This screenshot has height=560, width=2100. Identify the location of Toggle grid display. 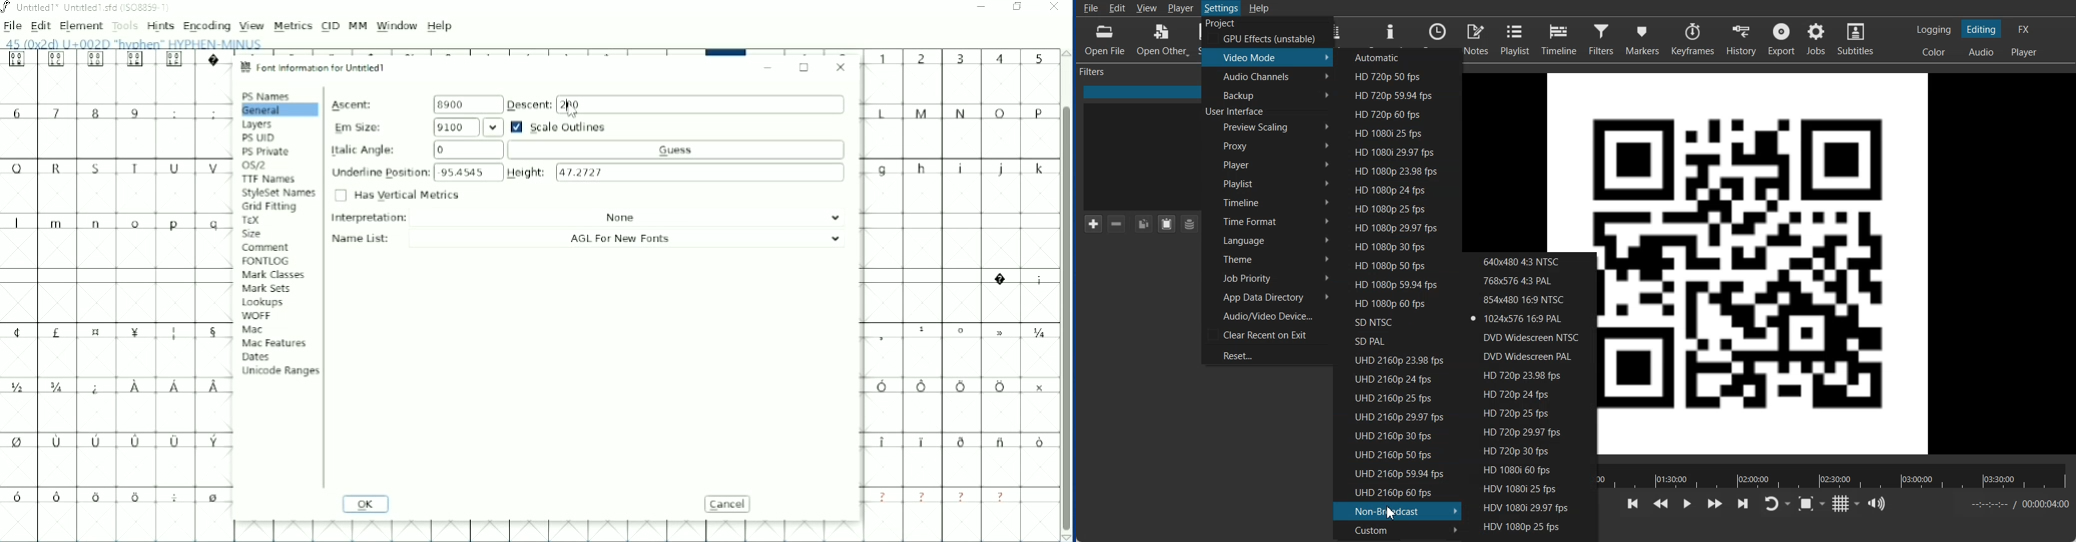
(1847, 504).